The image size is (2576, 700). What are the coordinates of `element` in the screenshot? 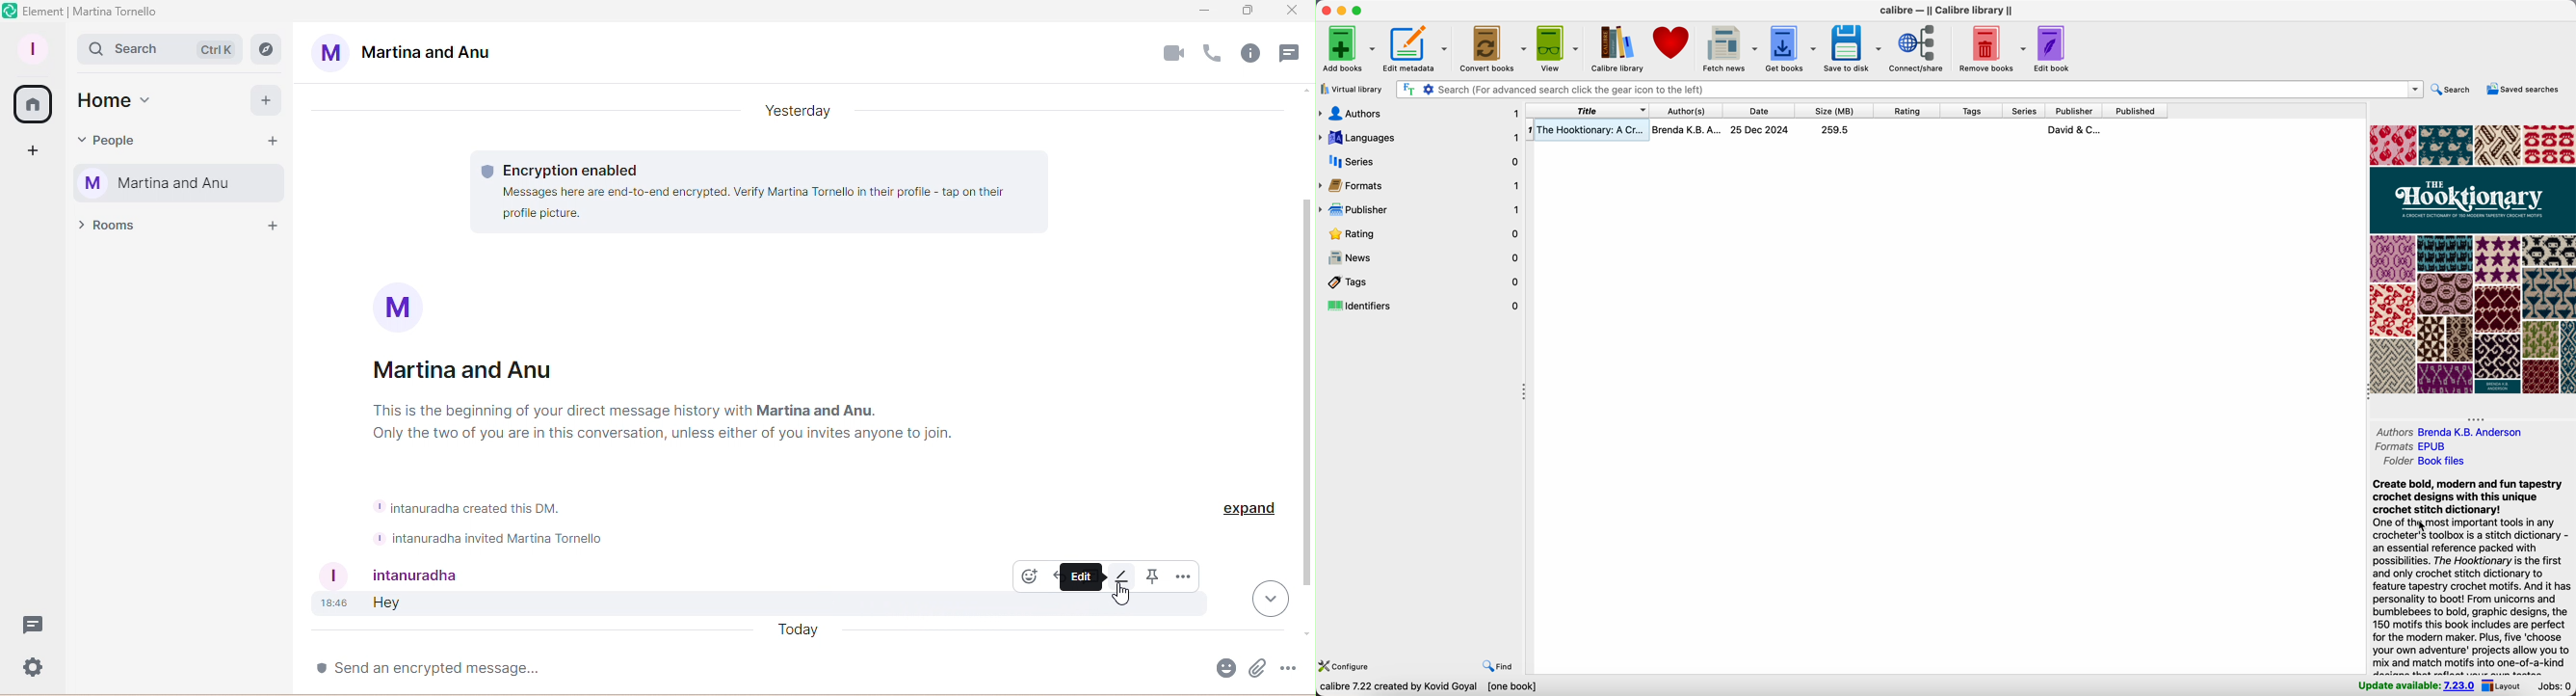 It's located at (44, 12).